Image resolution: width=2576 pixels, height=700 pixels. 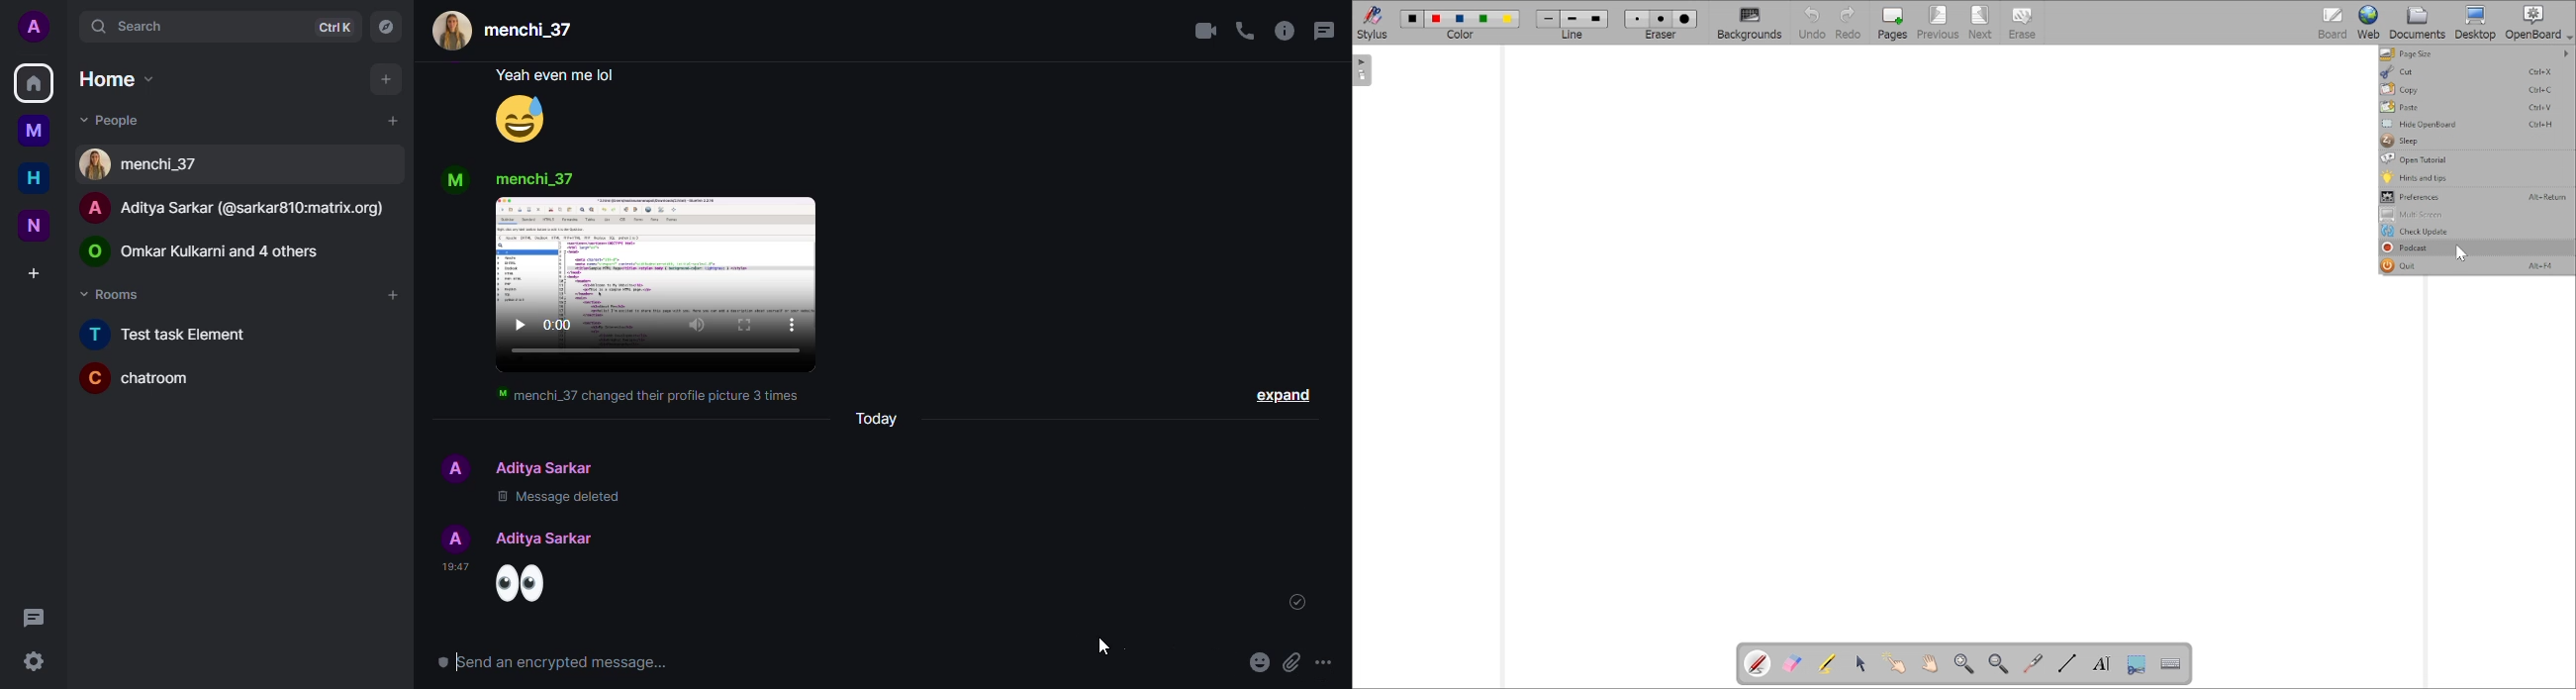 I want to click on video call, so click(x=1203, y=30).